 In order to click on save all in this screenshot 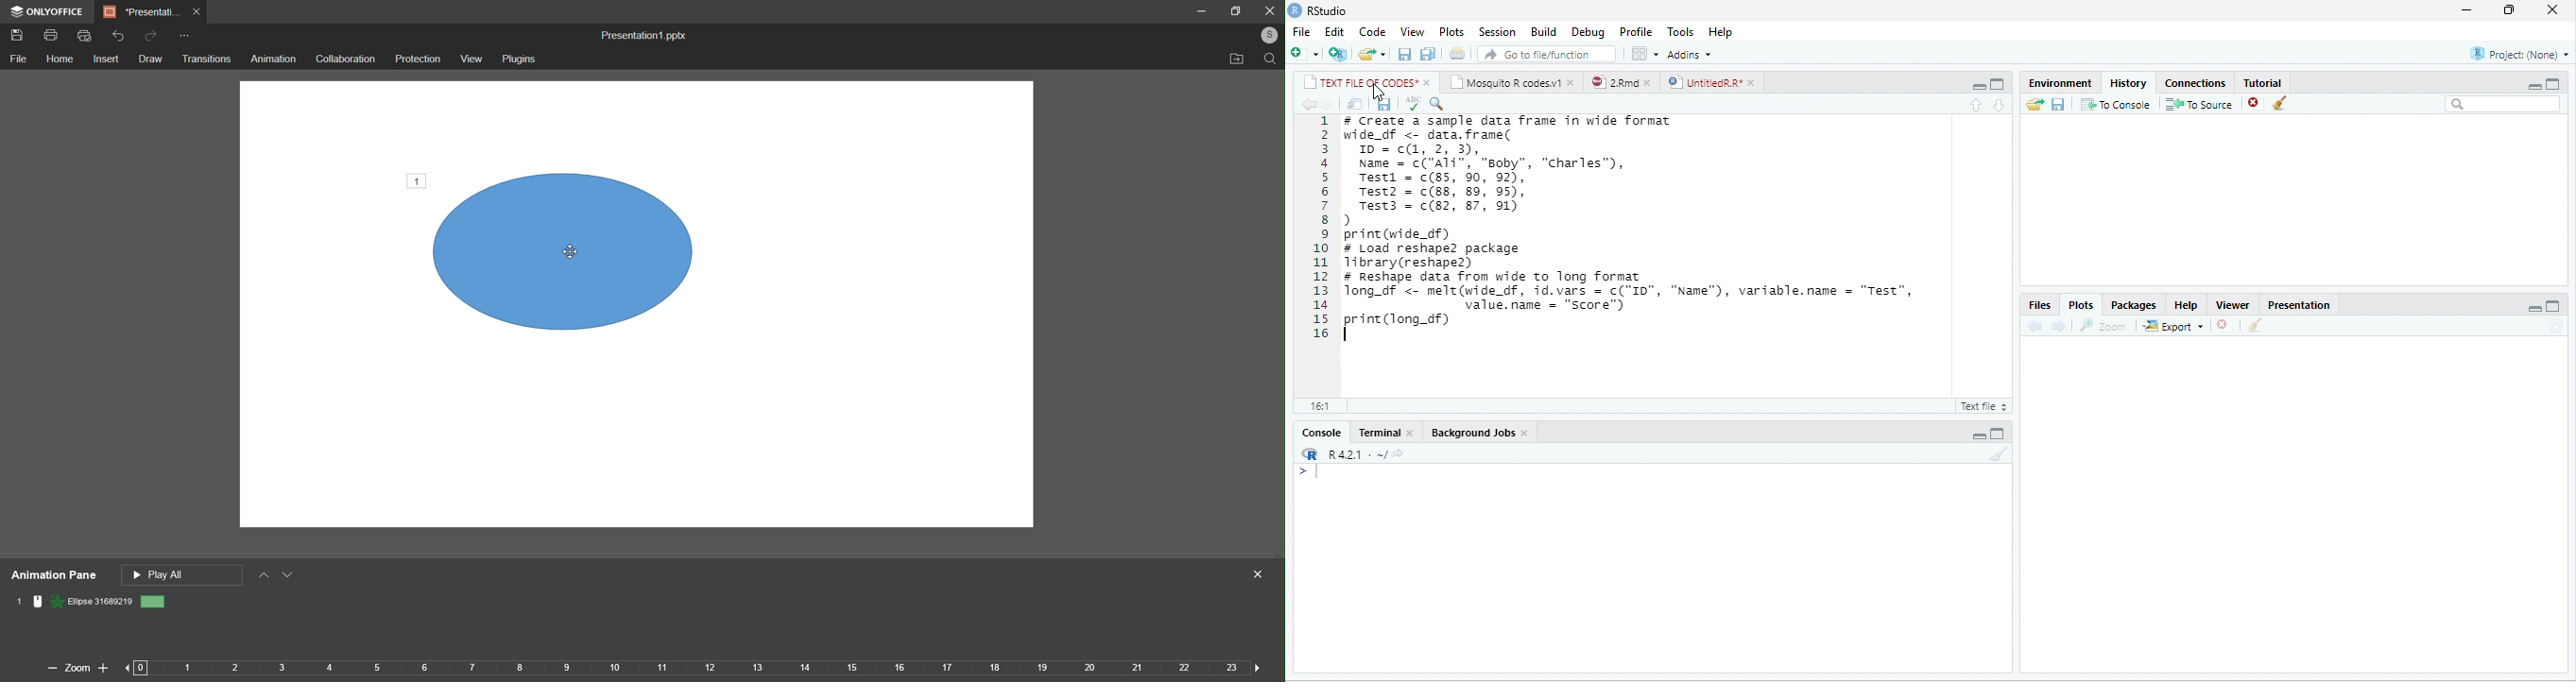, I will do `click(1428, 54)`.